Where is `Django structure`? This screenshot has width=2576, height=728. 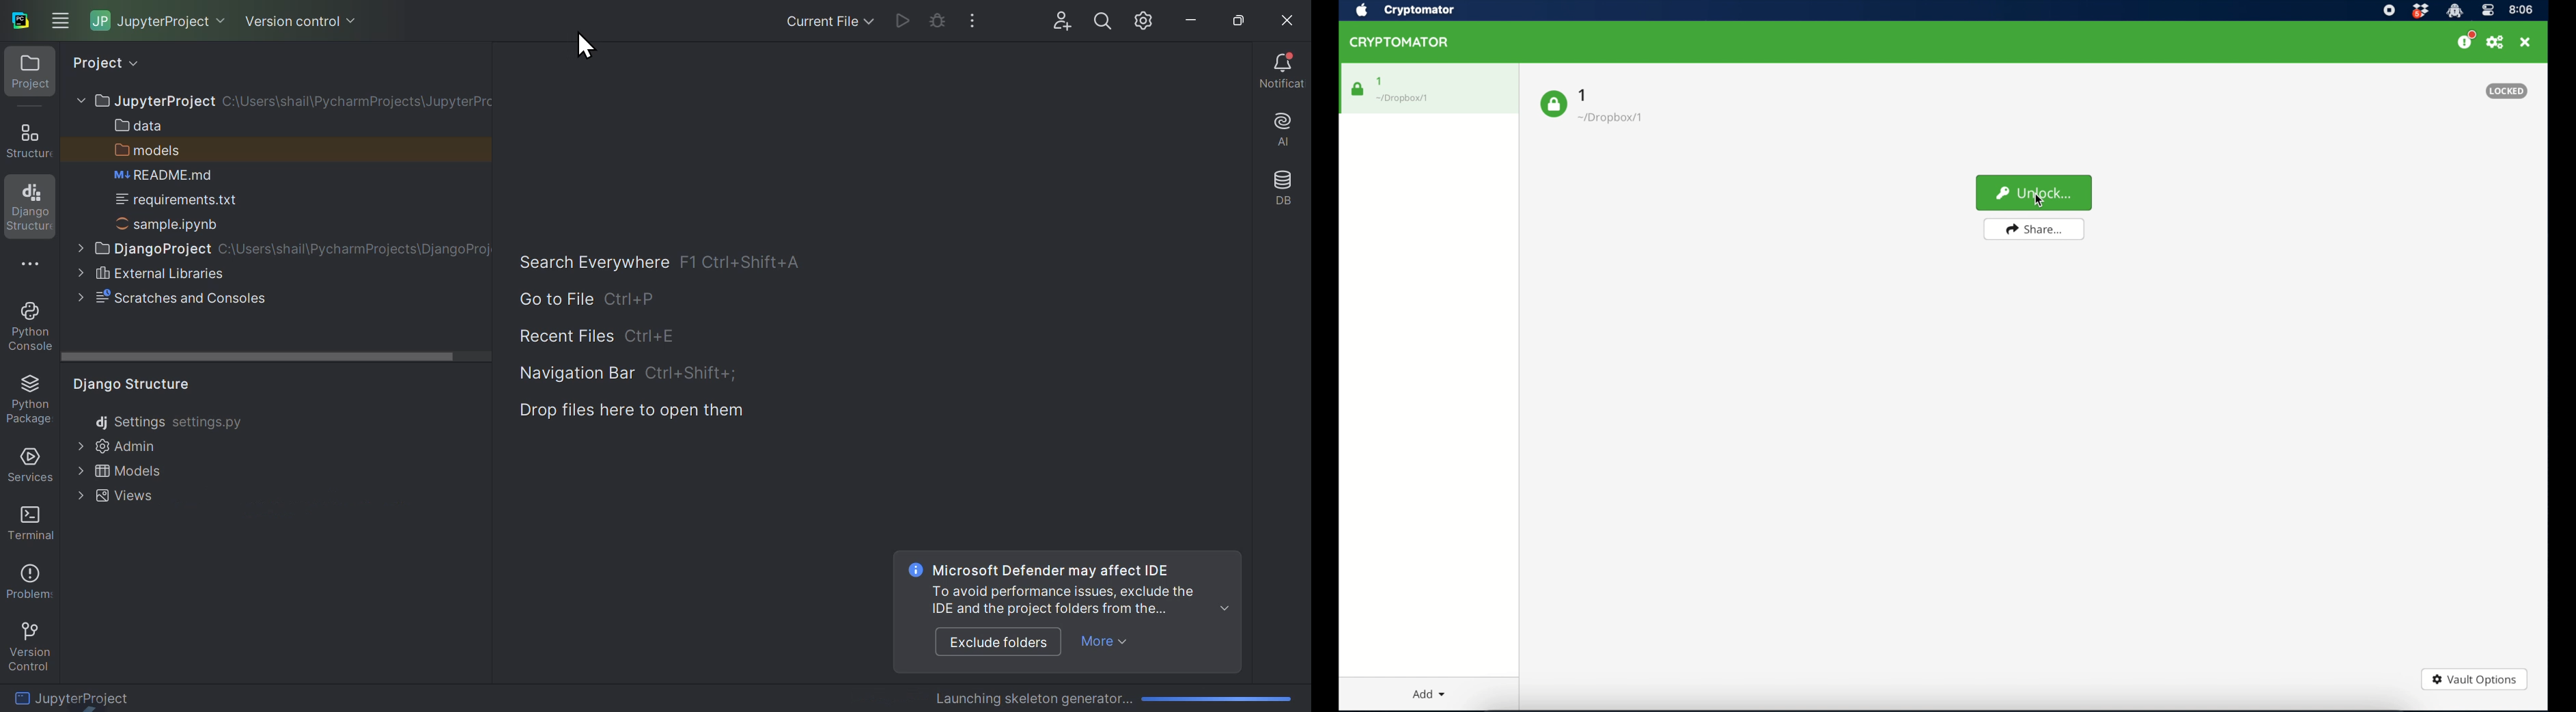
Django structure is located at coordinates (29, 140).